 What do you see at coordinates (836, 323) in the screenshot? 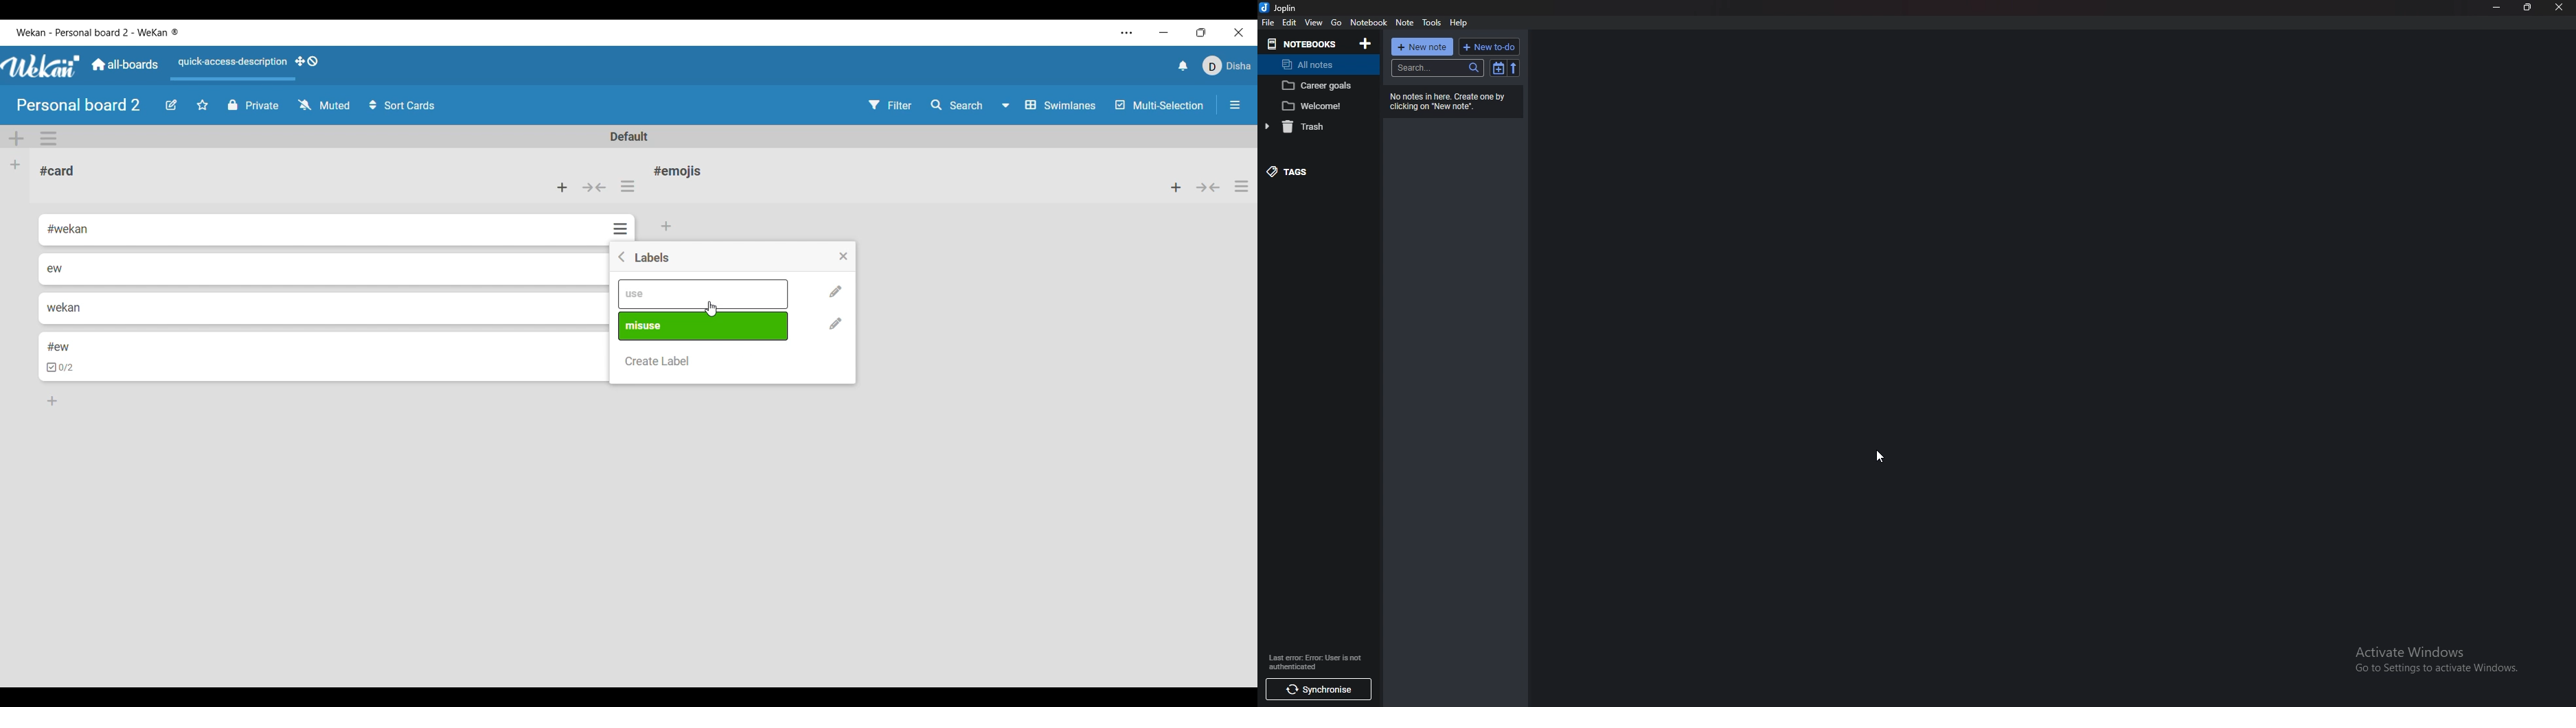
I see `Change name and color of respective label` at bounding box center [836, 323].